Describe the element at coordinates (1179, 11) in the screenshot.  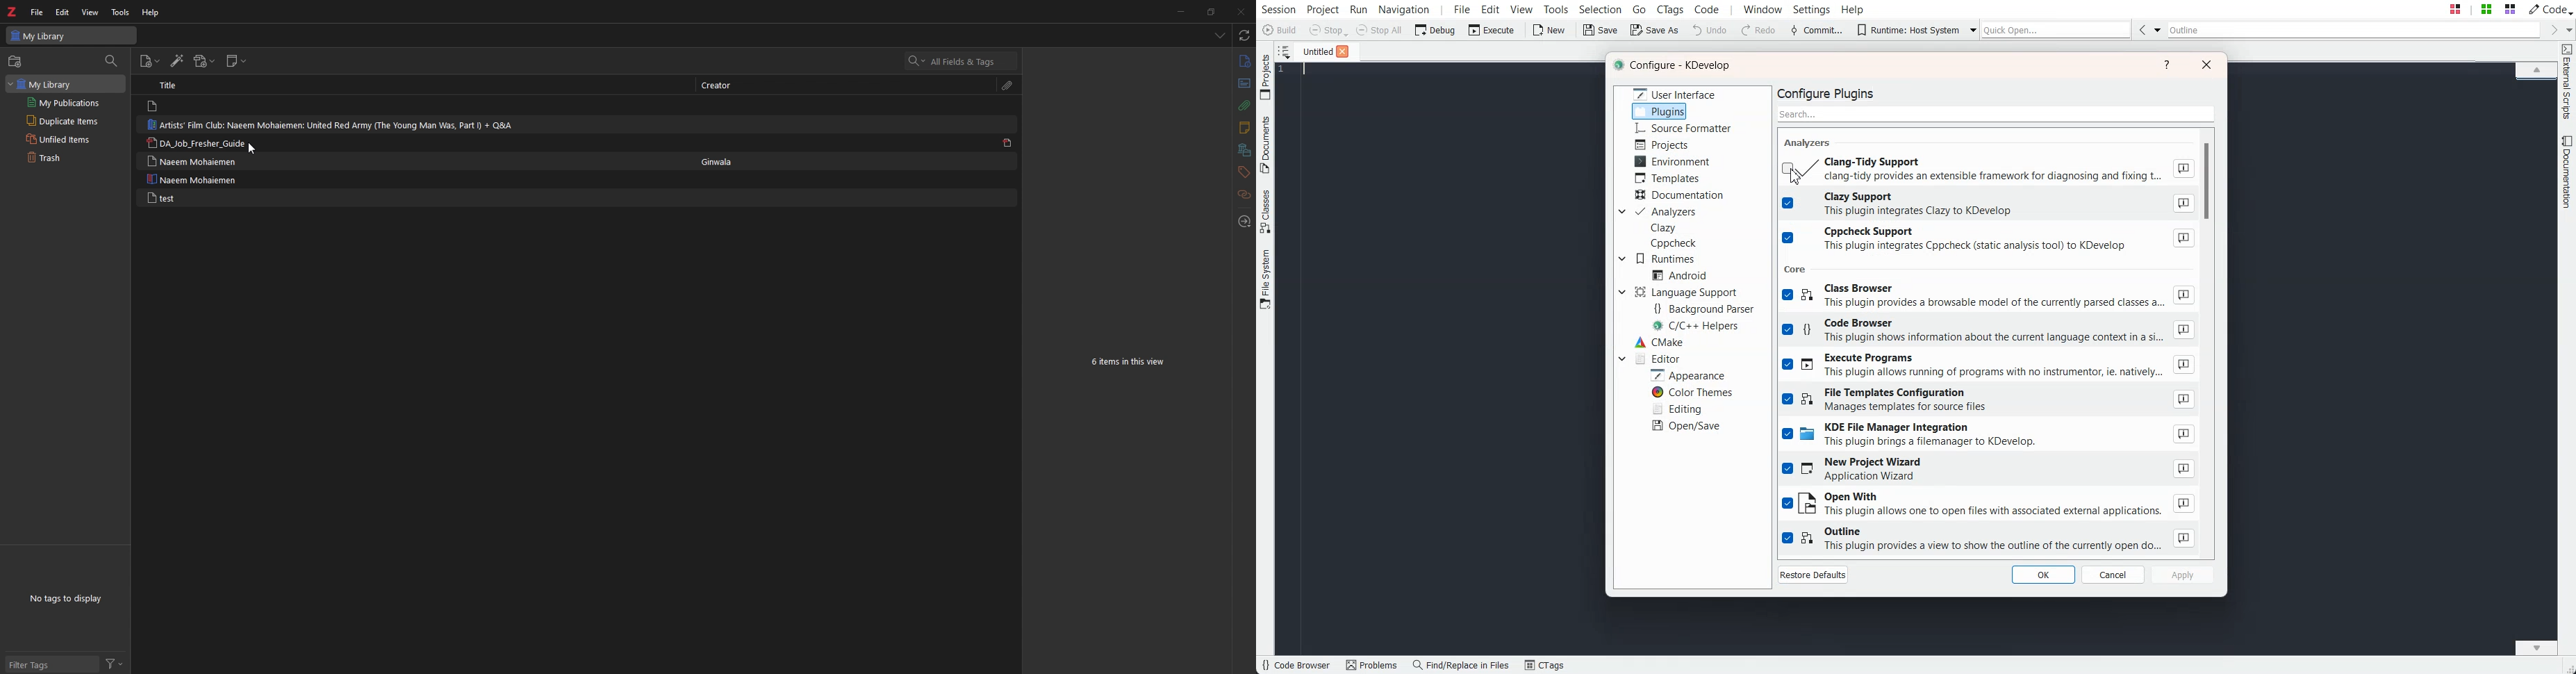
I see `minimize` at that location.